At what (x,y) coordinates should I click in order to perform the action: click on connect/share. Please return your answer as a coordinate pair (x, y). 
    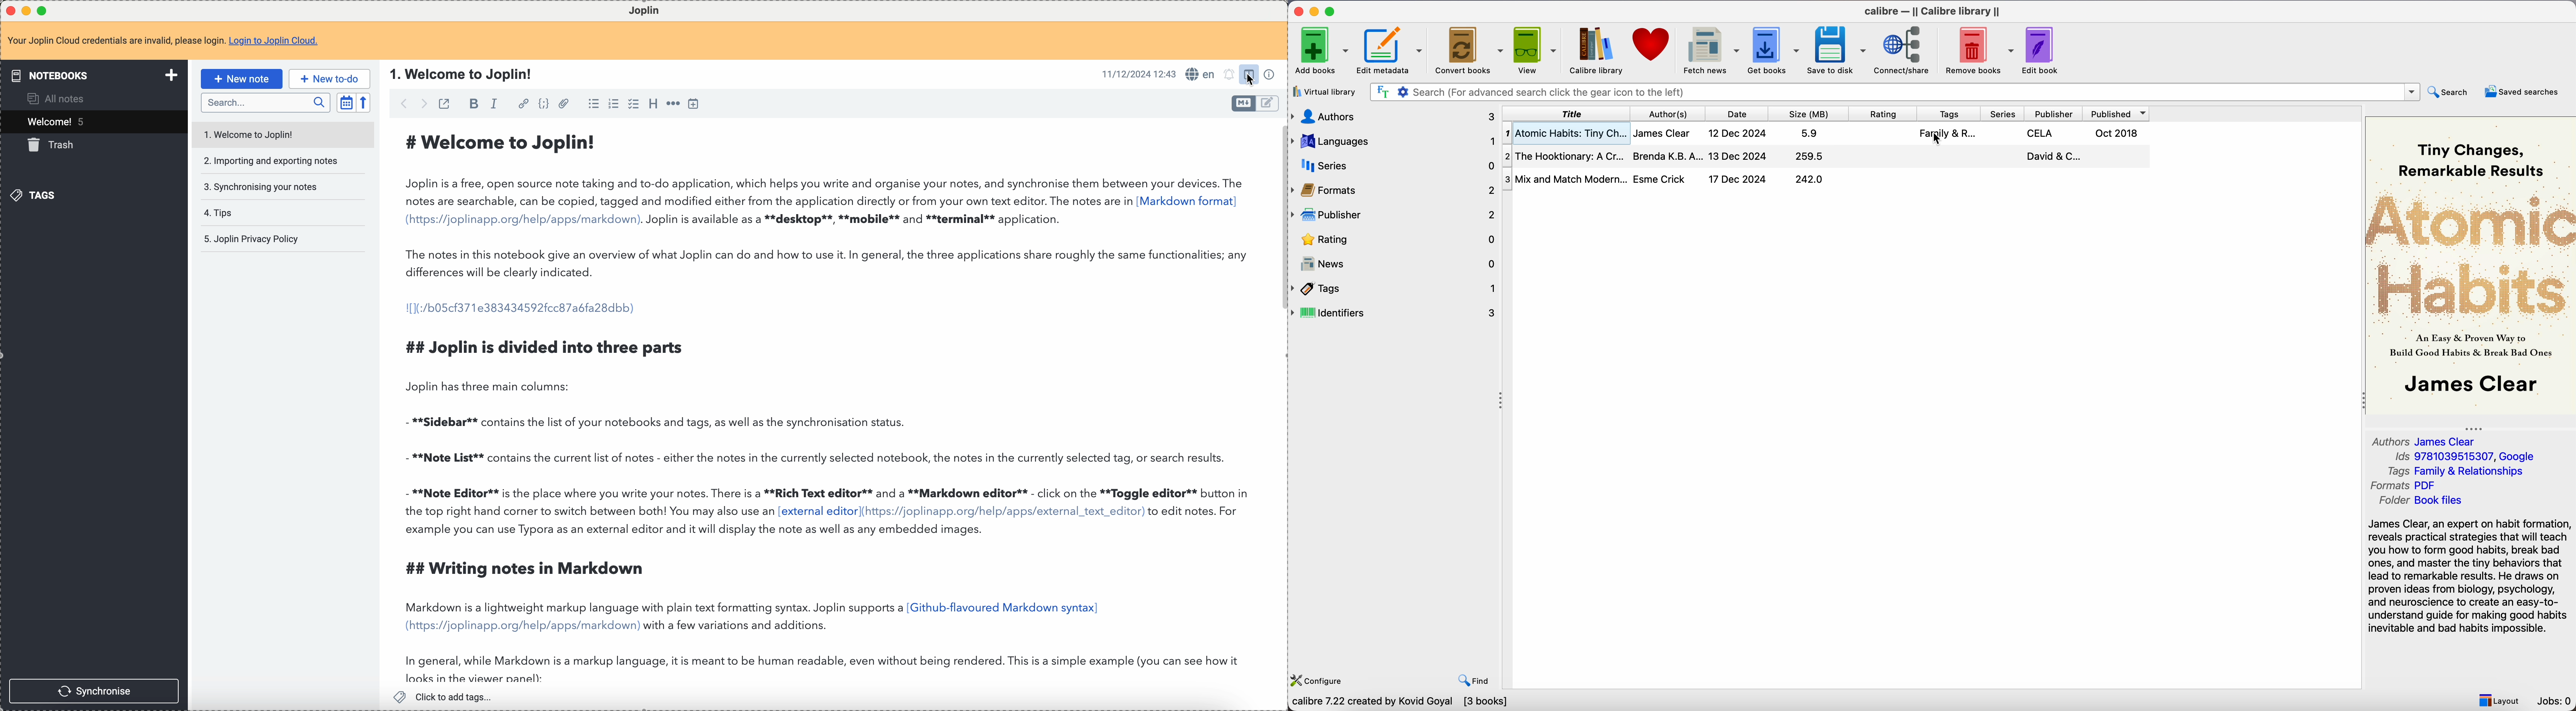
    Looking at the image, I should click on (1902, 49).